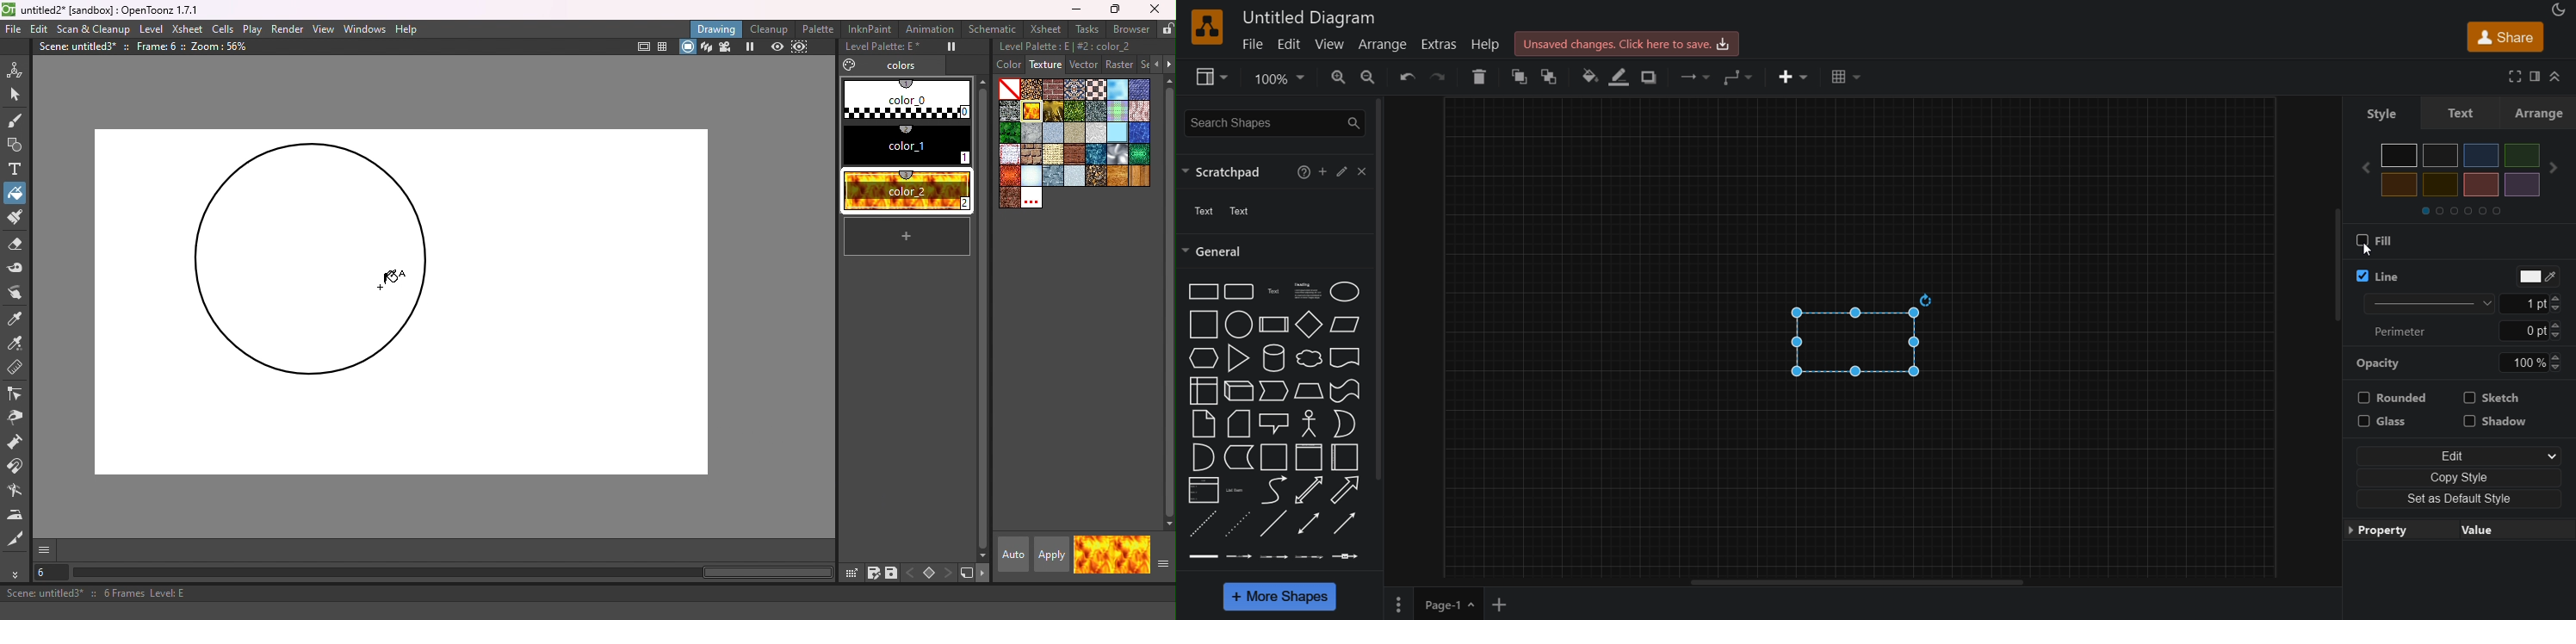 The height and width of the screenshot is (644, 2576). I want to click on options, so click(1398, 605).